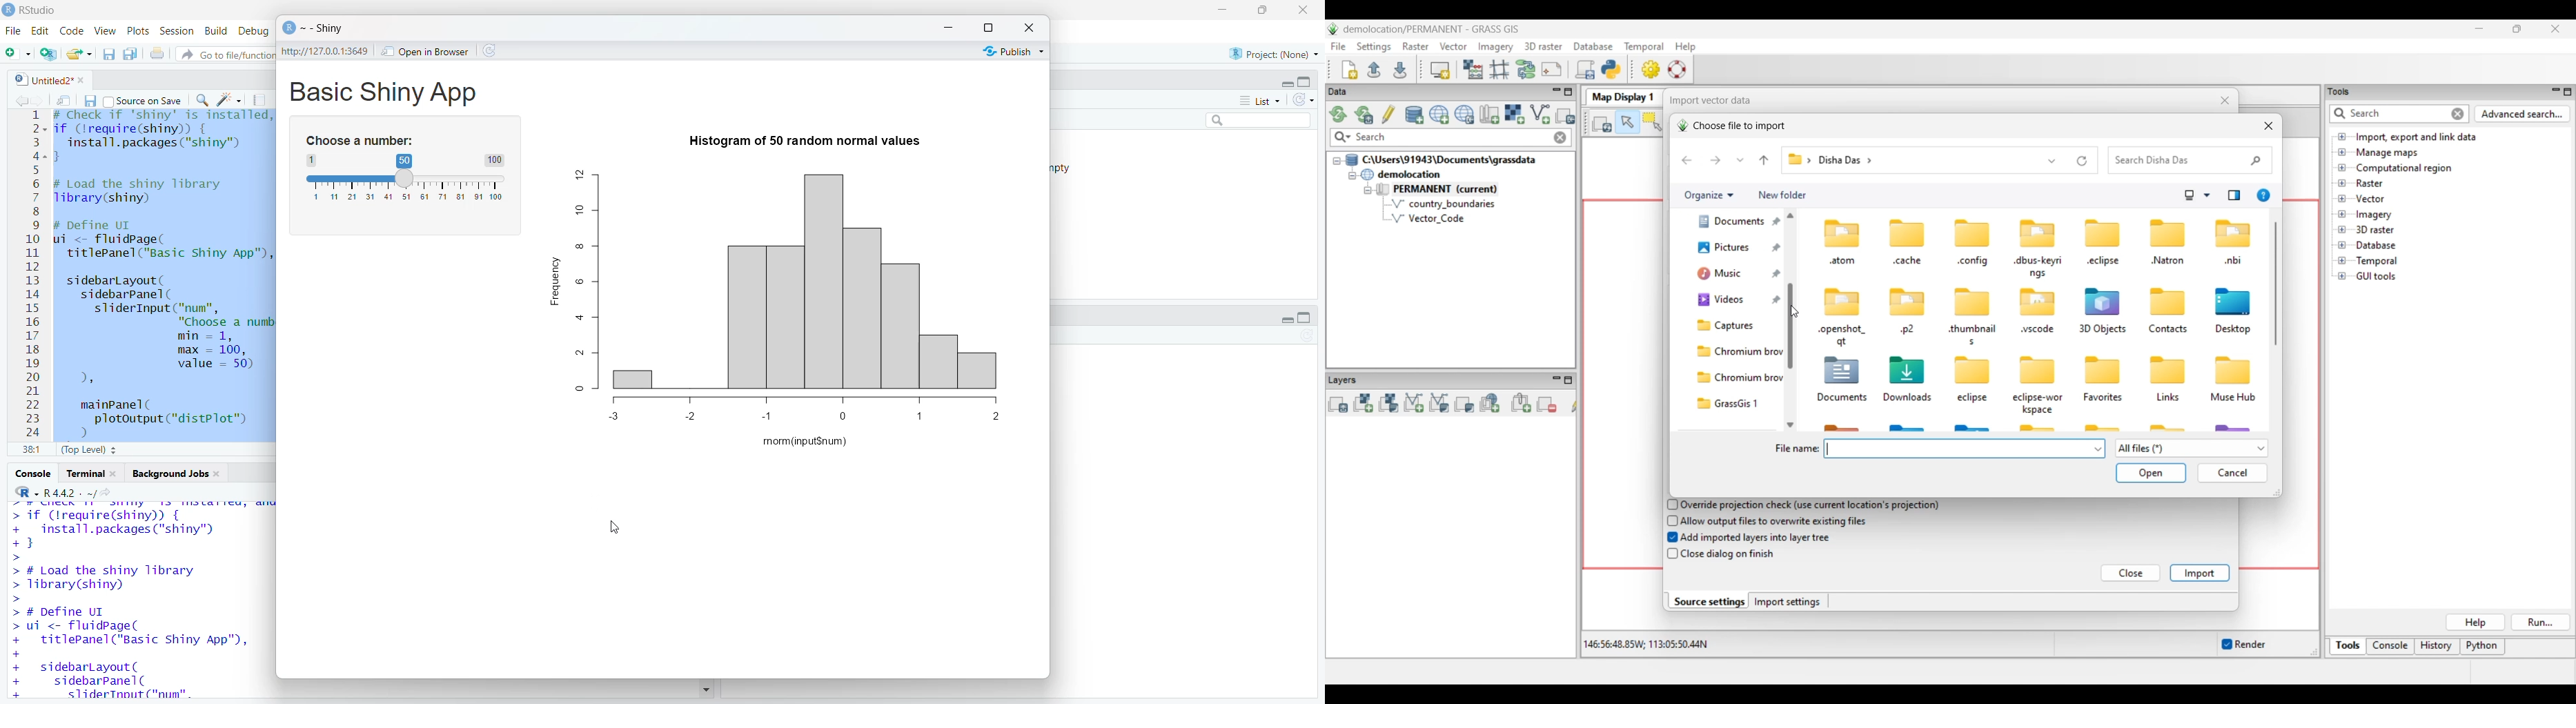 Image resolution: width=2576 pixels, height=728 pixels. What do you see at coordinates (1287, 320) in the screenshot?
I see `minimize` at bounding box center [1287, 320].